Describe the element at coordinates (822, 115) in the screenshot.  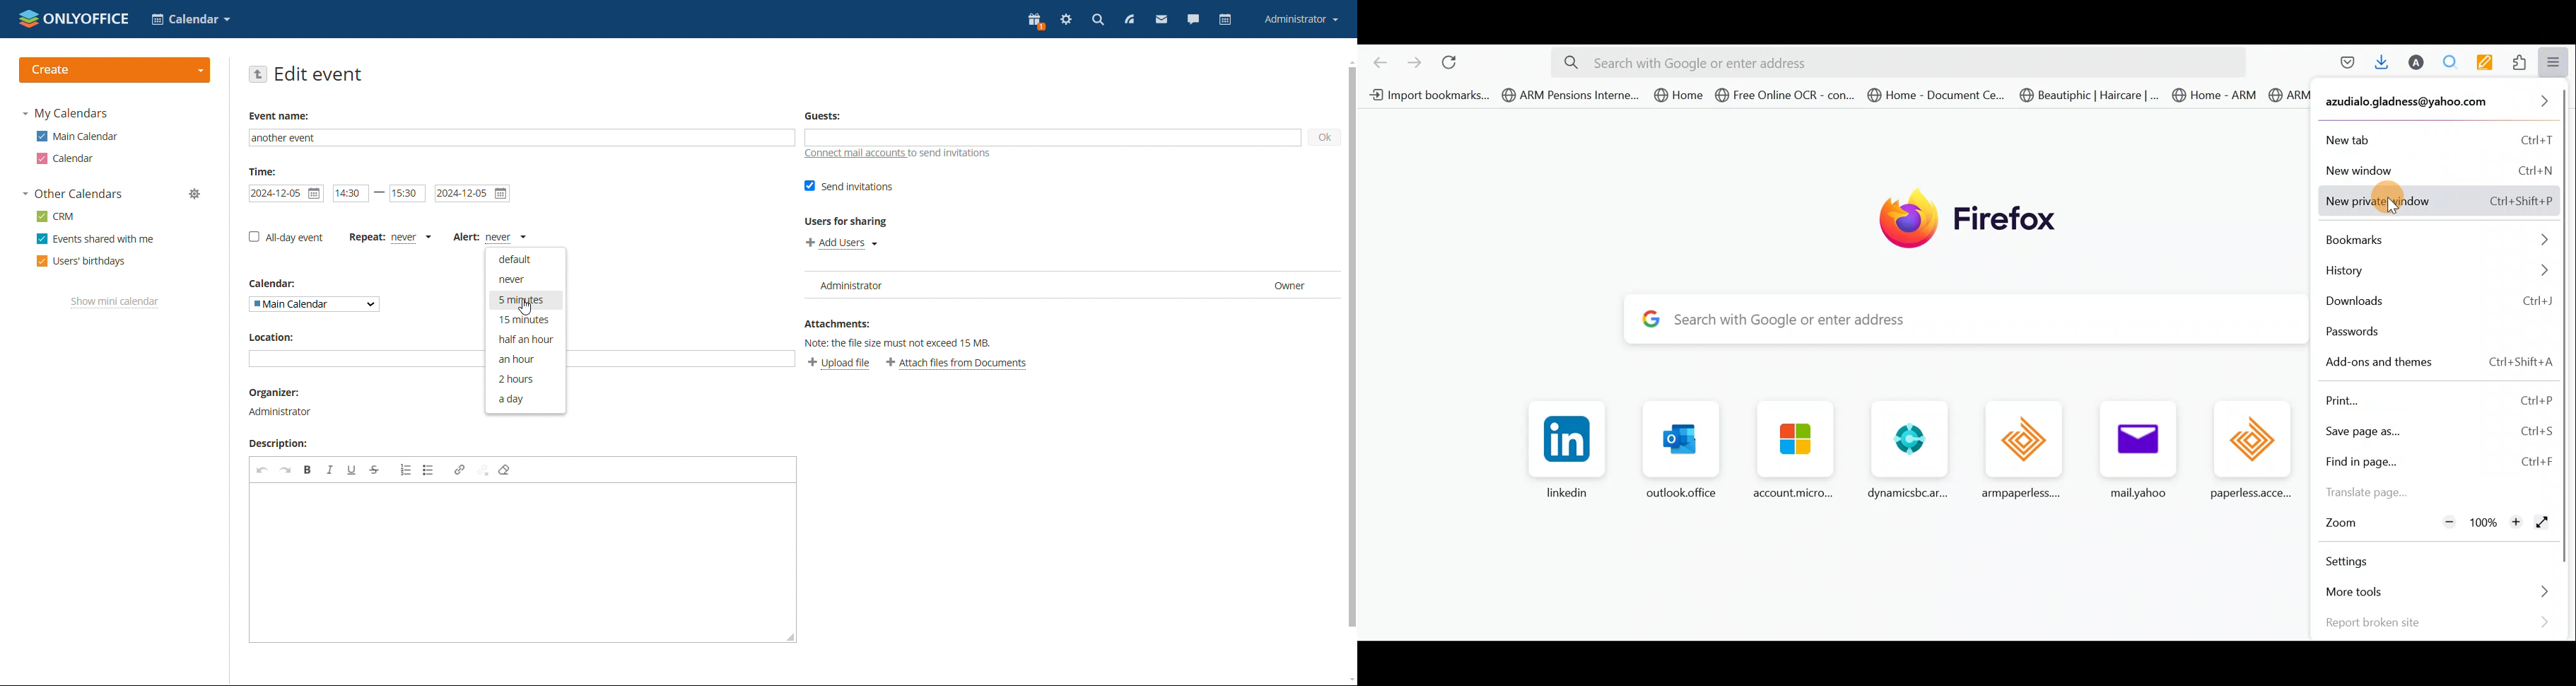
I see `Guests:` at that location.